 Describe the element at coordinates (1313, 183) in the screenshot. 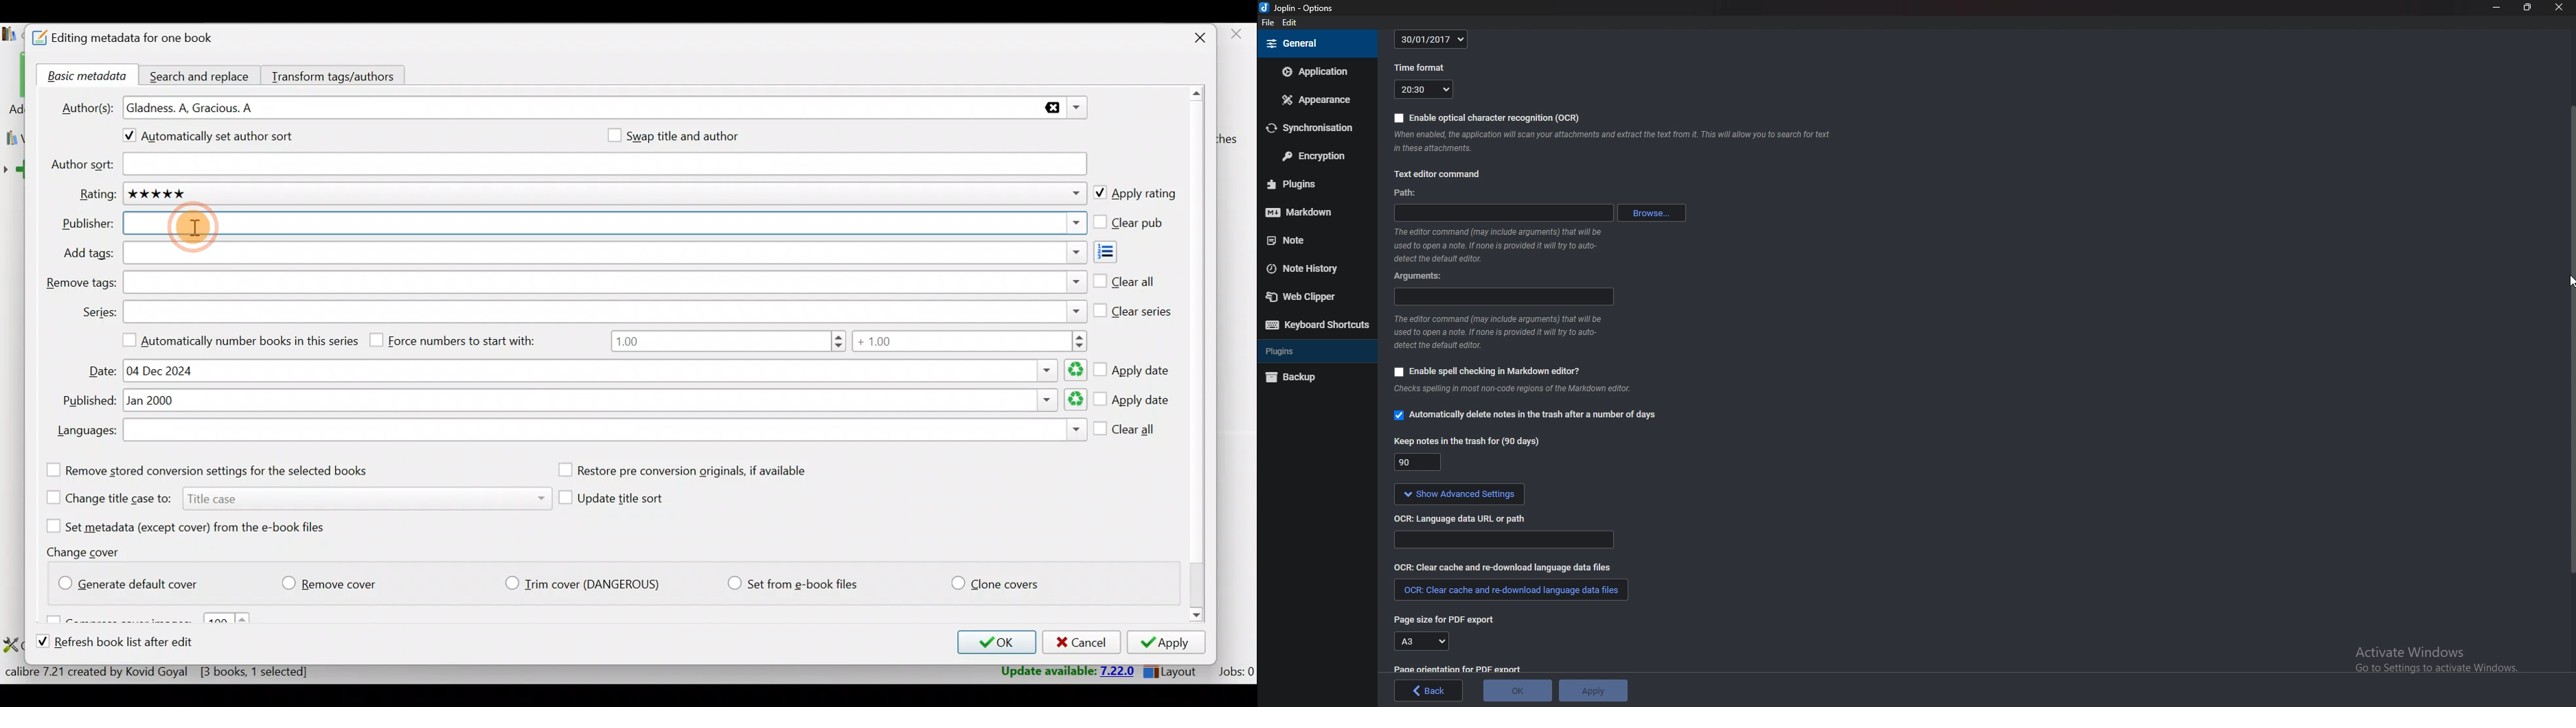

I see `Plugins` at that location.